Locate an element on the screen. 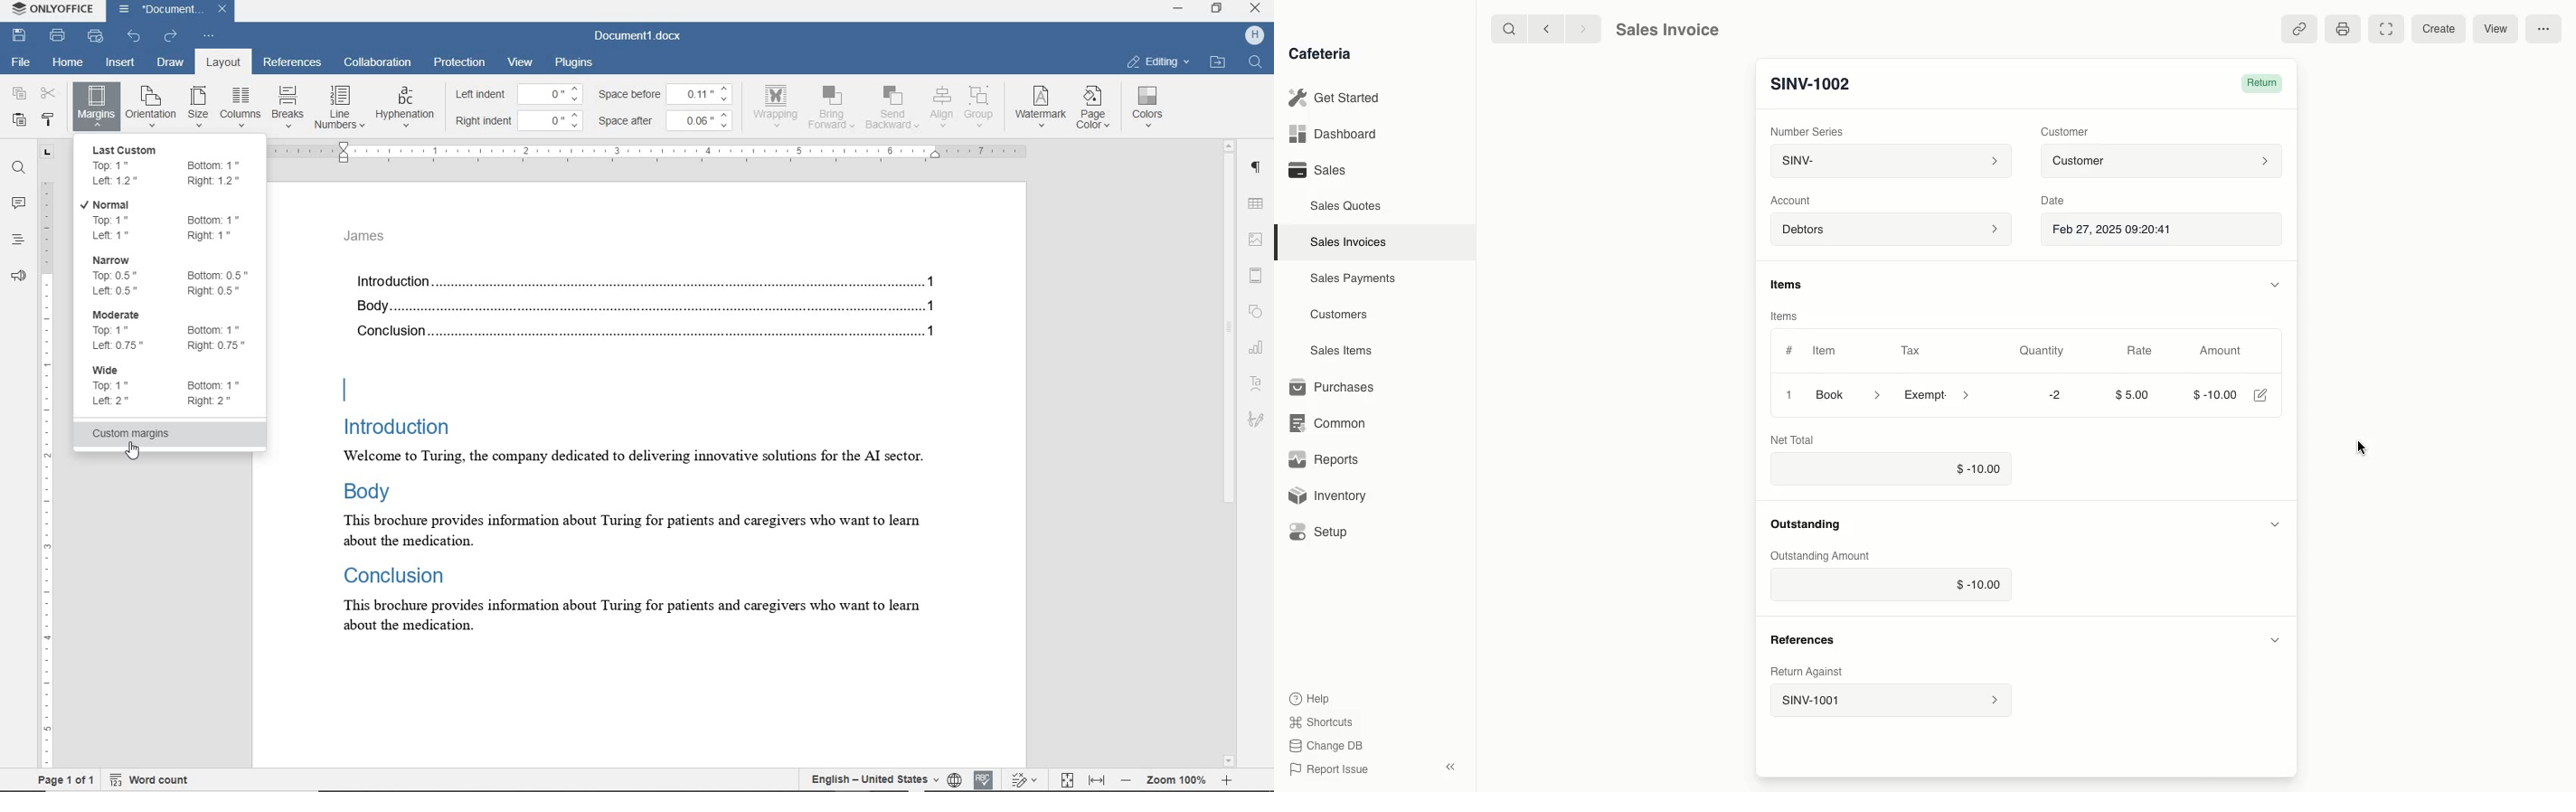 Image resolution: width=2576 pixels, height=812 pixels. Full width toggle is located at coordinates (2385, 28).